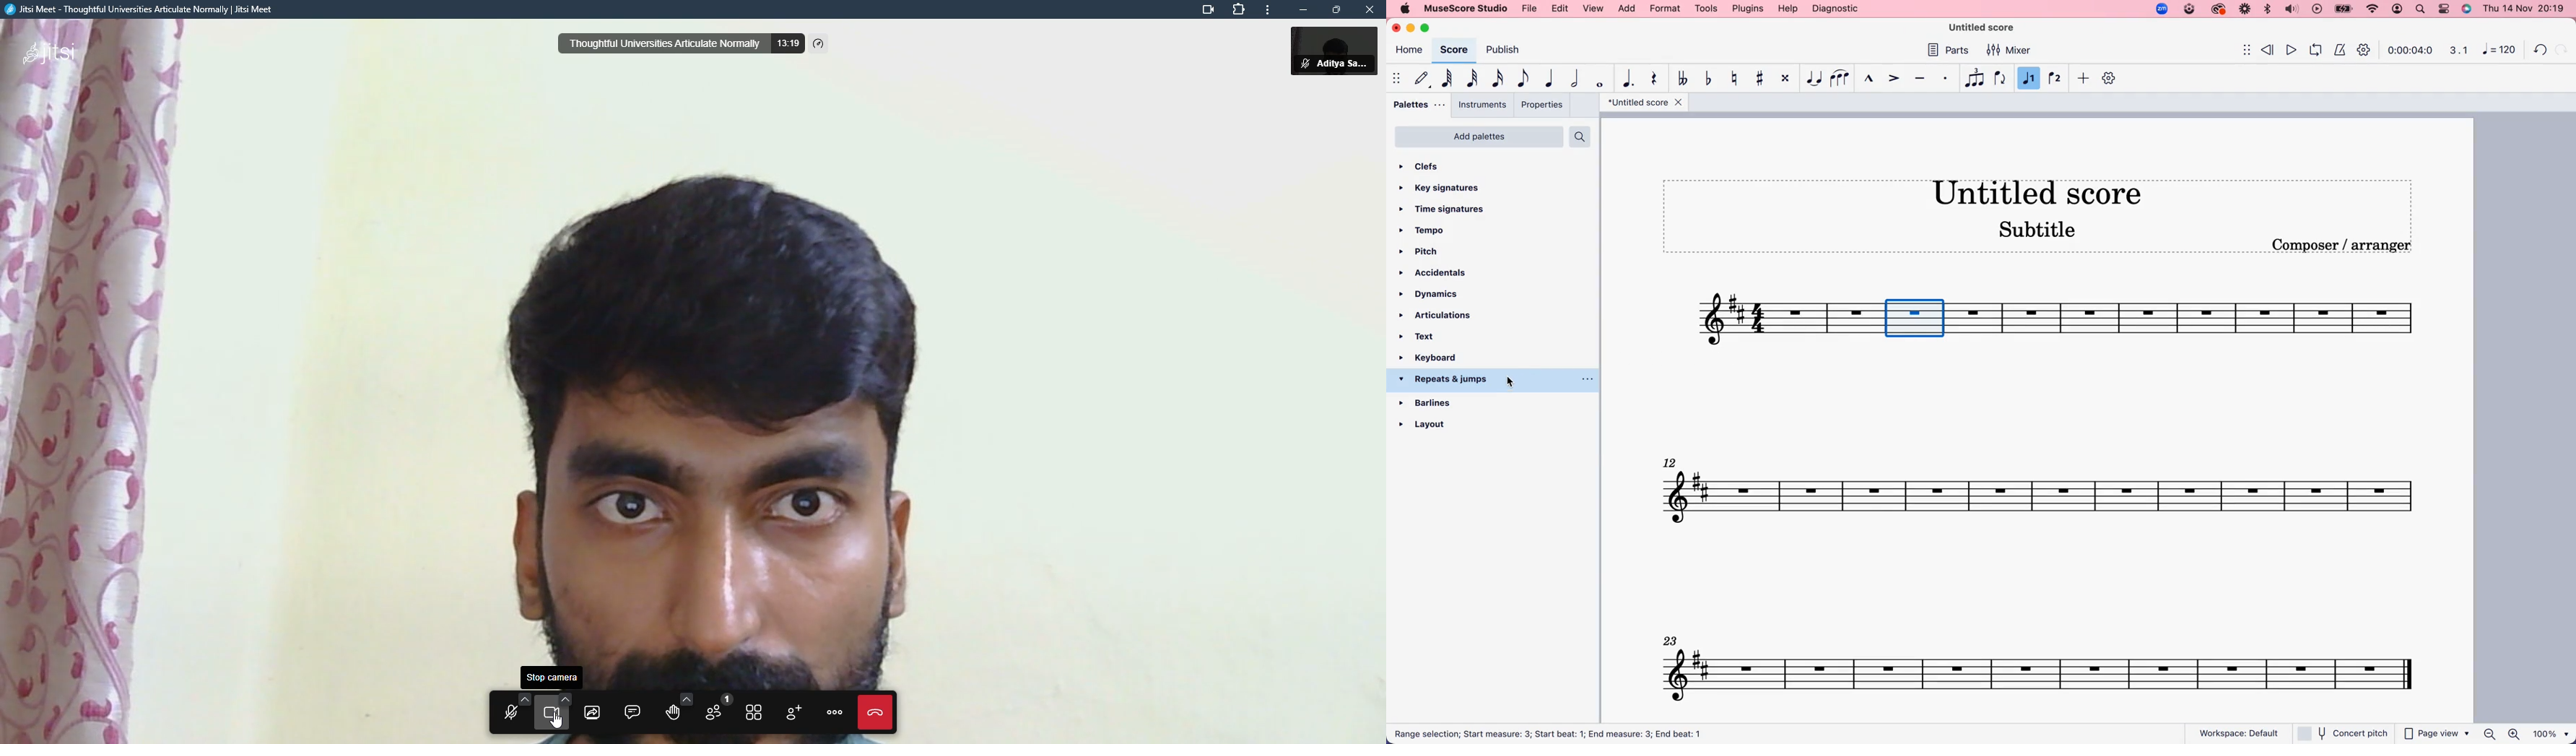 This screenshot has width=2576, height=756. I want to click on scale, so click(2456, 50).